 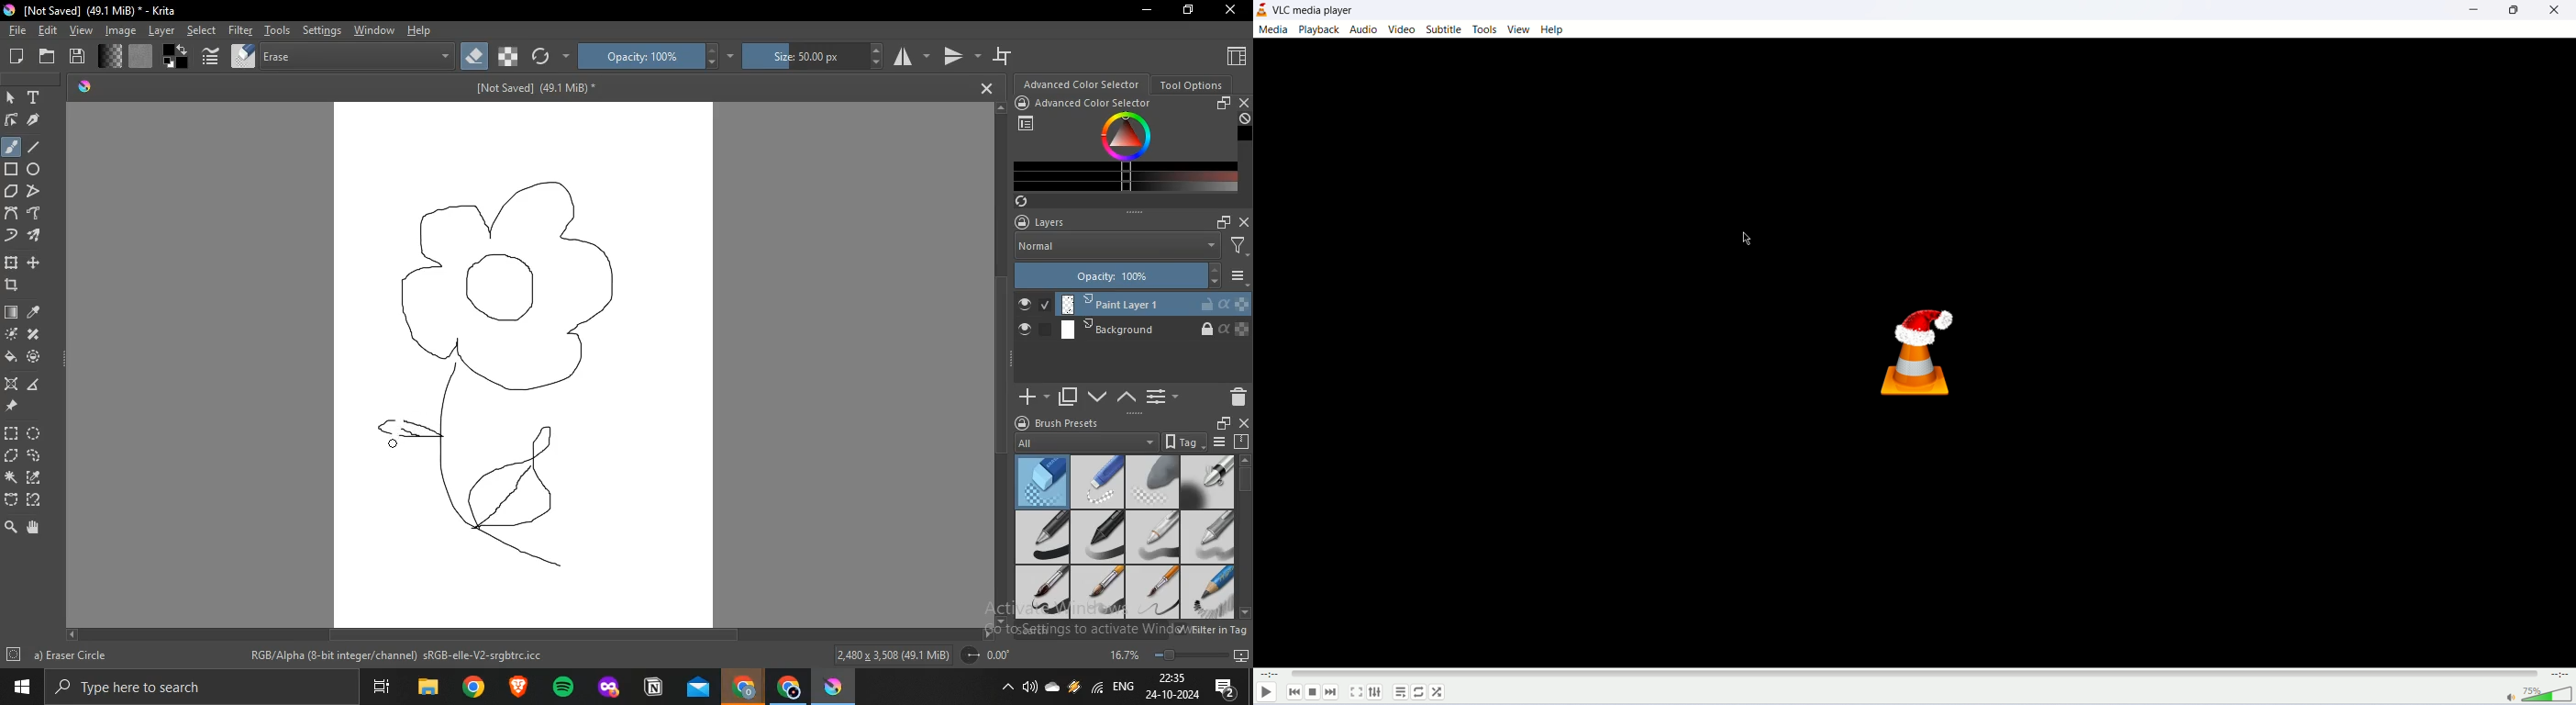 I want to click on Opacity, so click(x=1117, y=275).